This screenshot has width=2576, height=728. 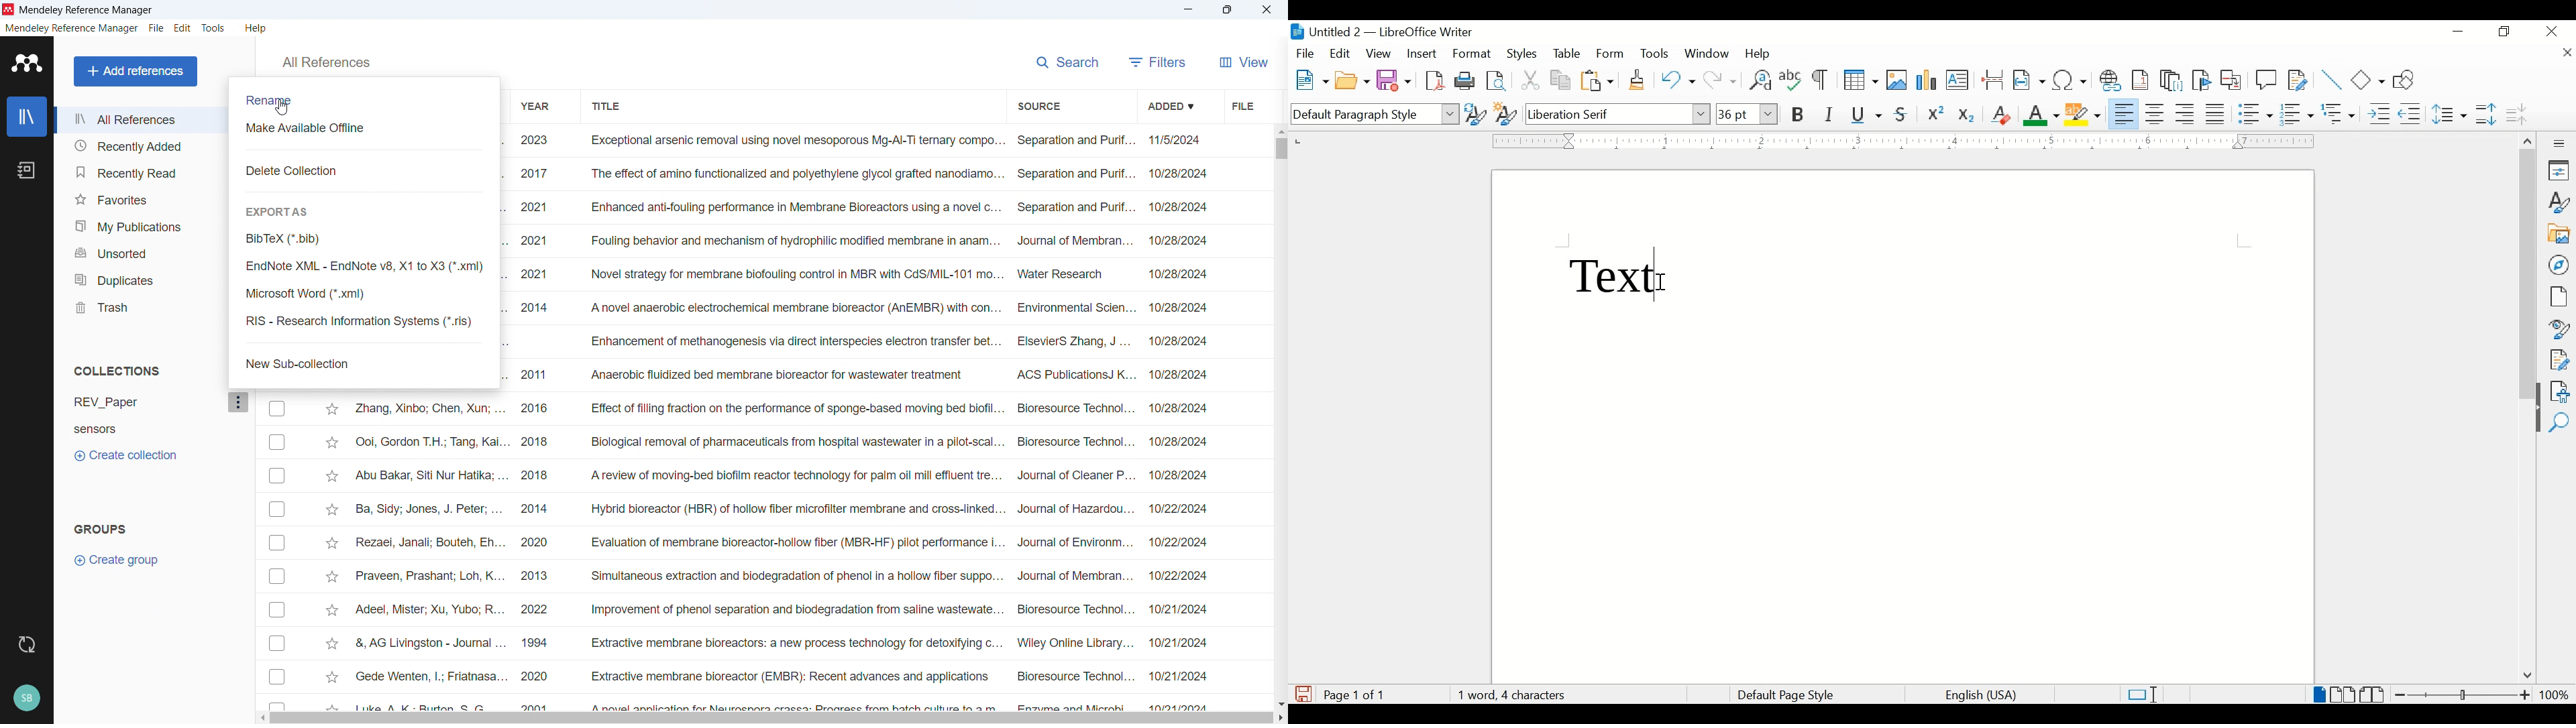 I want to click on clone formatting, so click(x=1638, y=80).